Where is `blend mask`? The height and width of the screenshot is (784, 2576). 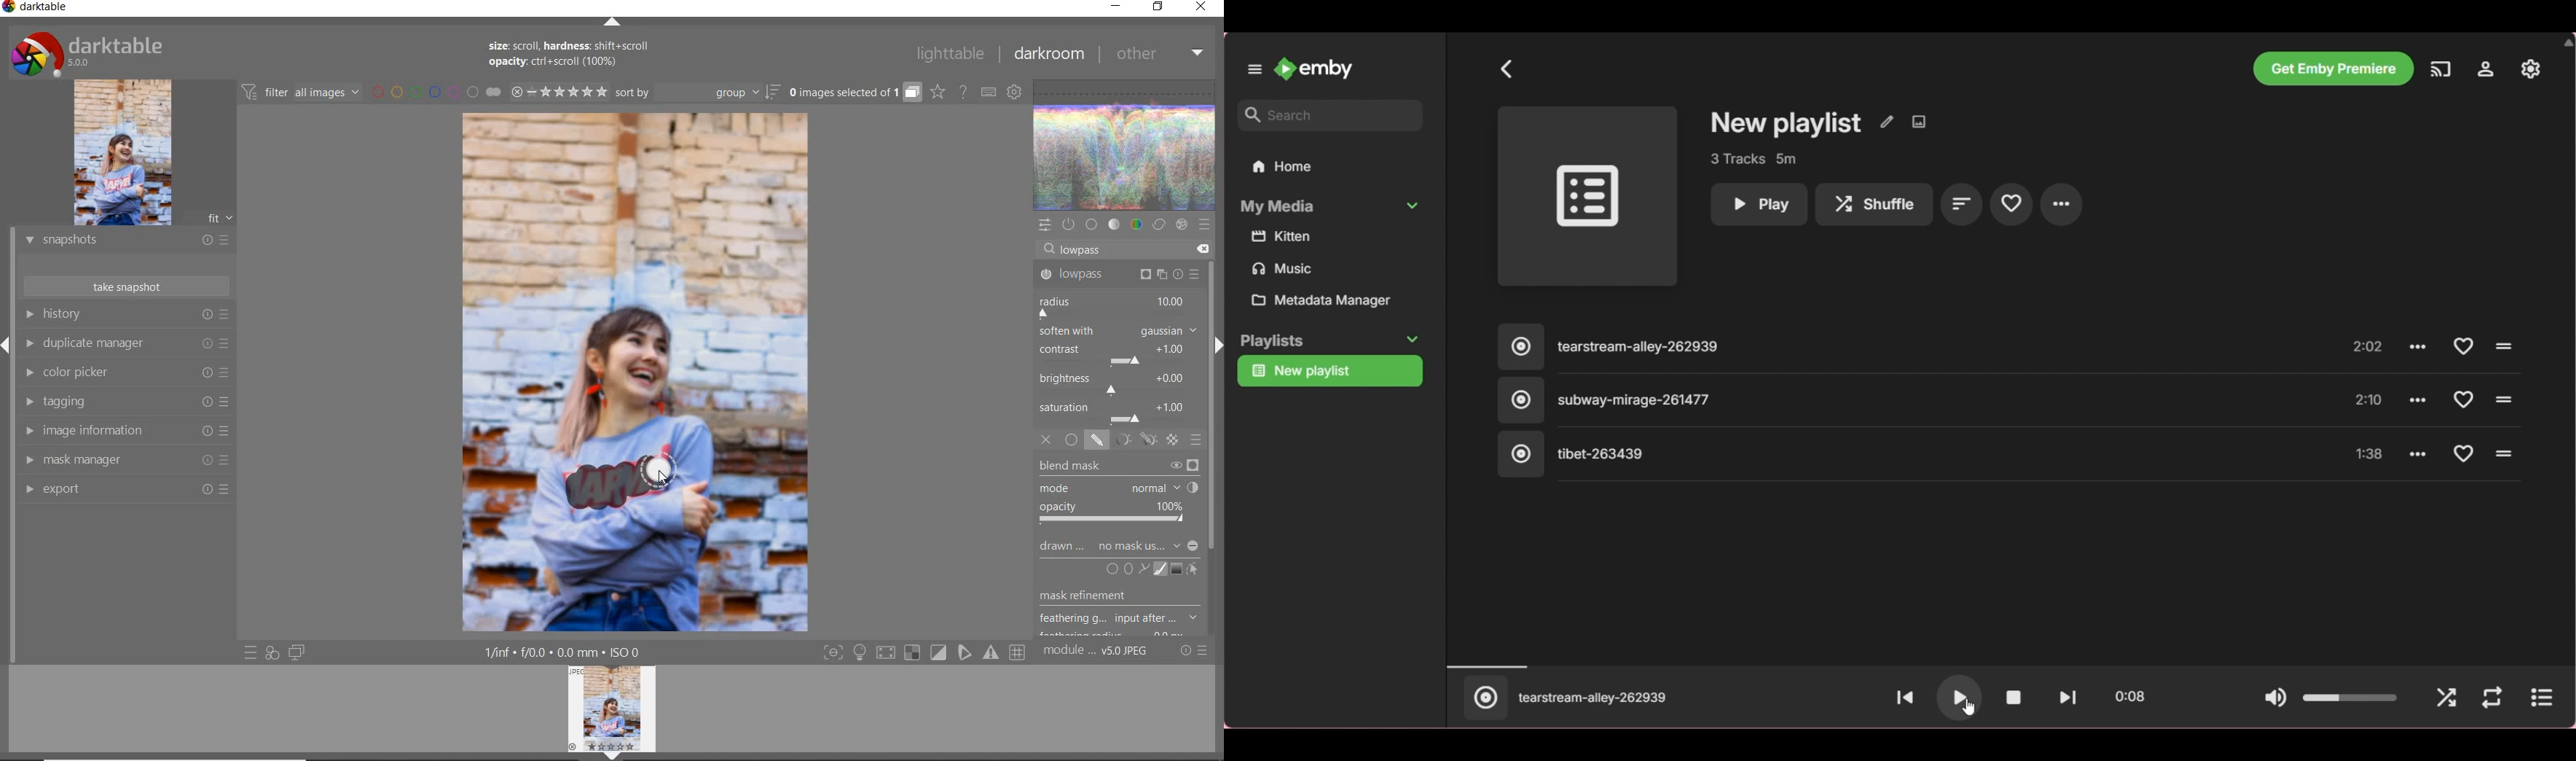
blend mask is located at coordinates (1123, 493).